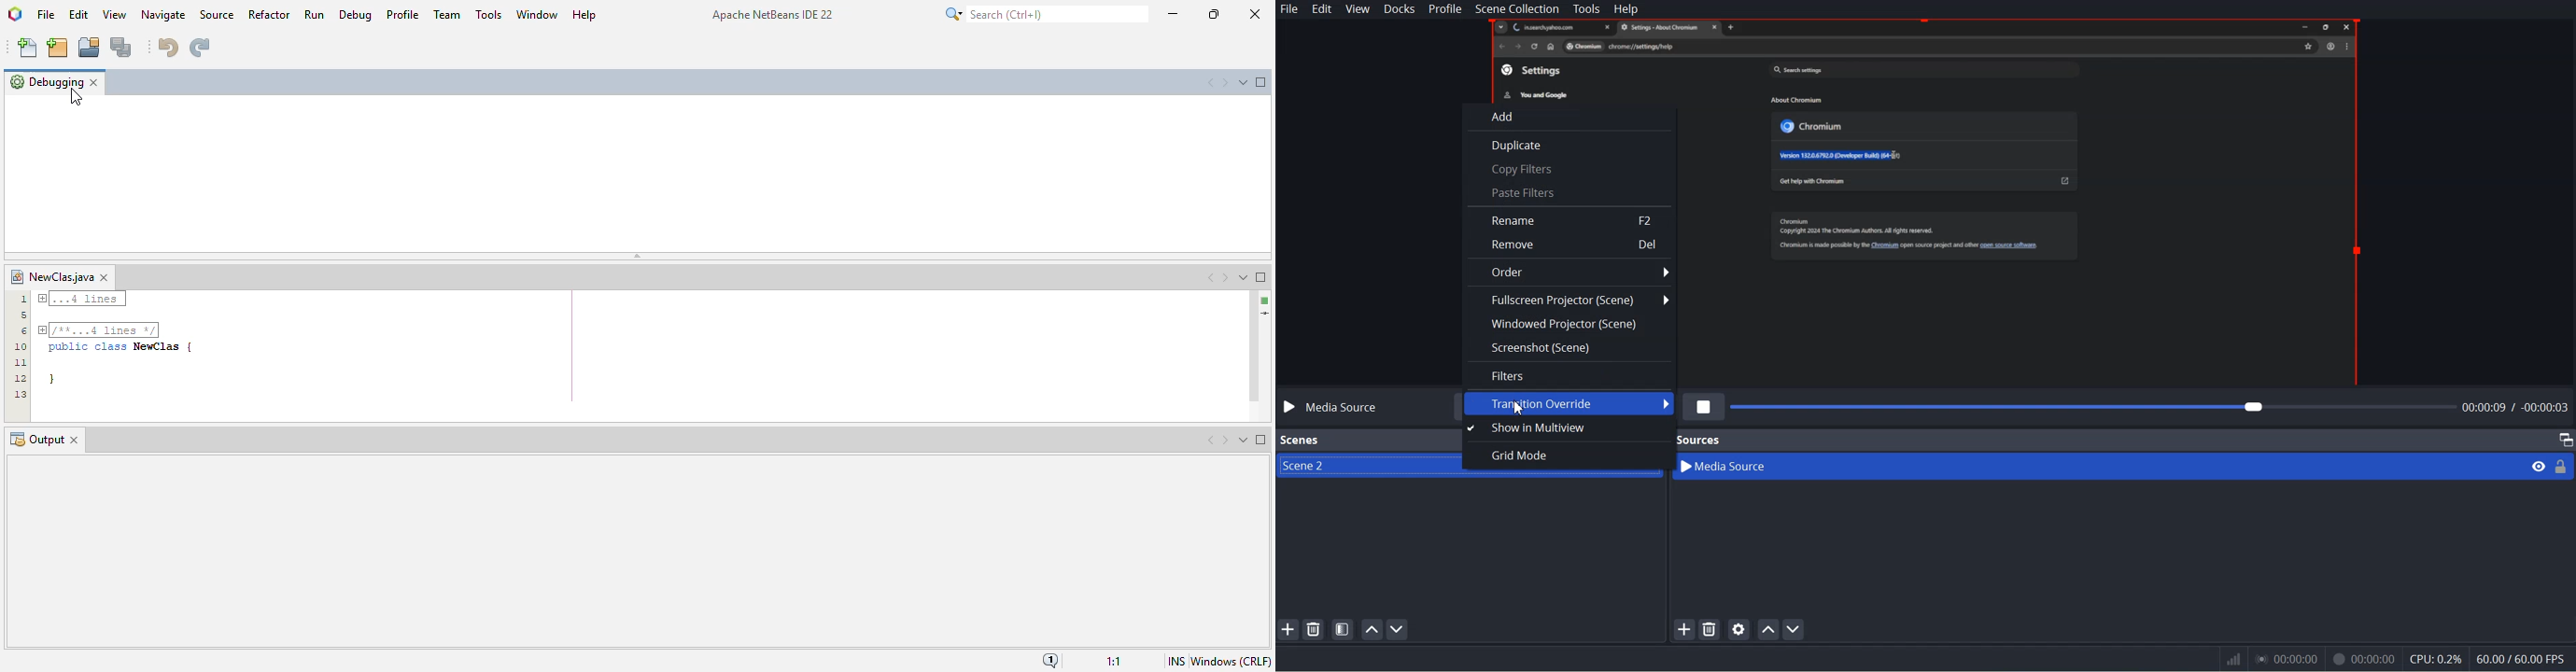 This screenshot has height=672, width=2576. What do you see at coordinates (1519, 408) in the screenshot?
I see `Cursor` at bounding box center [1519, 408].